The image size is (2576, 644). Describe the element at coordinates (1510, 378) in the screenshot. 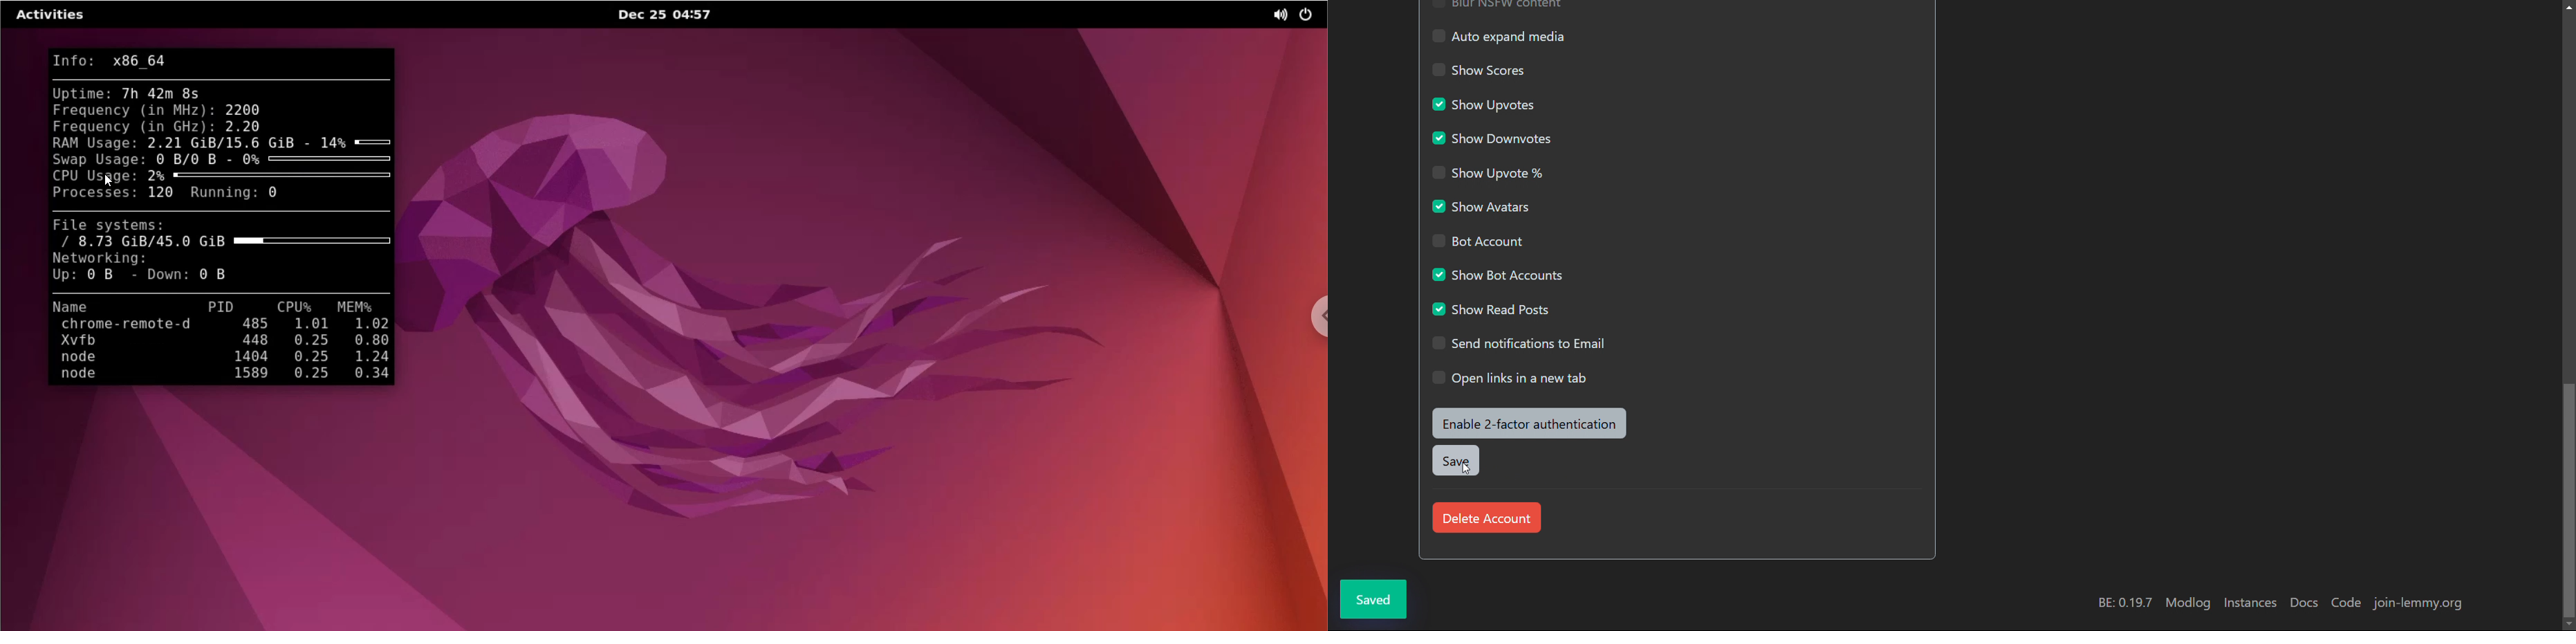

I see `open links in a new tab` at that location.